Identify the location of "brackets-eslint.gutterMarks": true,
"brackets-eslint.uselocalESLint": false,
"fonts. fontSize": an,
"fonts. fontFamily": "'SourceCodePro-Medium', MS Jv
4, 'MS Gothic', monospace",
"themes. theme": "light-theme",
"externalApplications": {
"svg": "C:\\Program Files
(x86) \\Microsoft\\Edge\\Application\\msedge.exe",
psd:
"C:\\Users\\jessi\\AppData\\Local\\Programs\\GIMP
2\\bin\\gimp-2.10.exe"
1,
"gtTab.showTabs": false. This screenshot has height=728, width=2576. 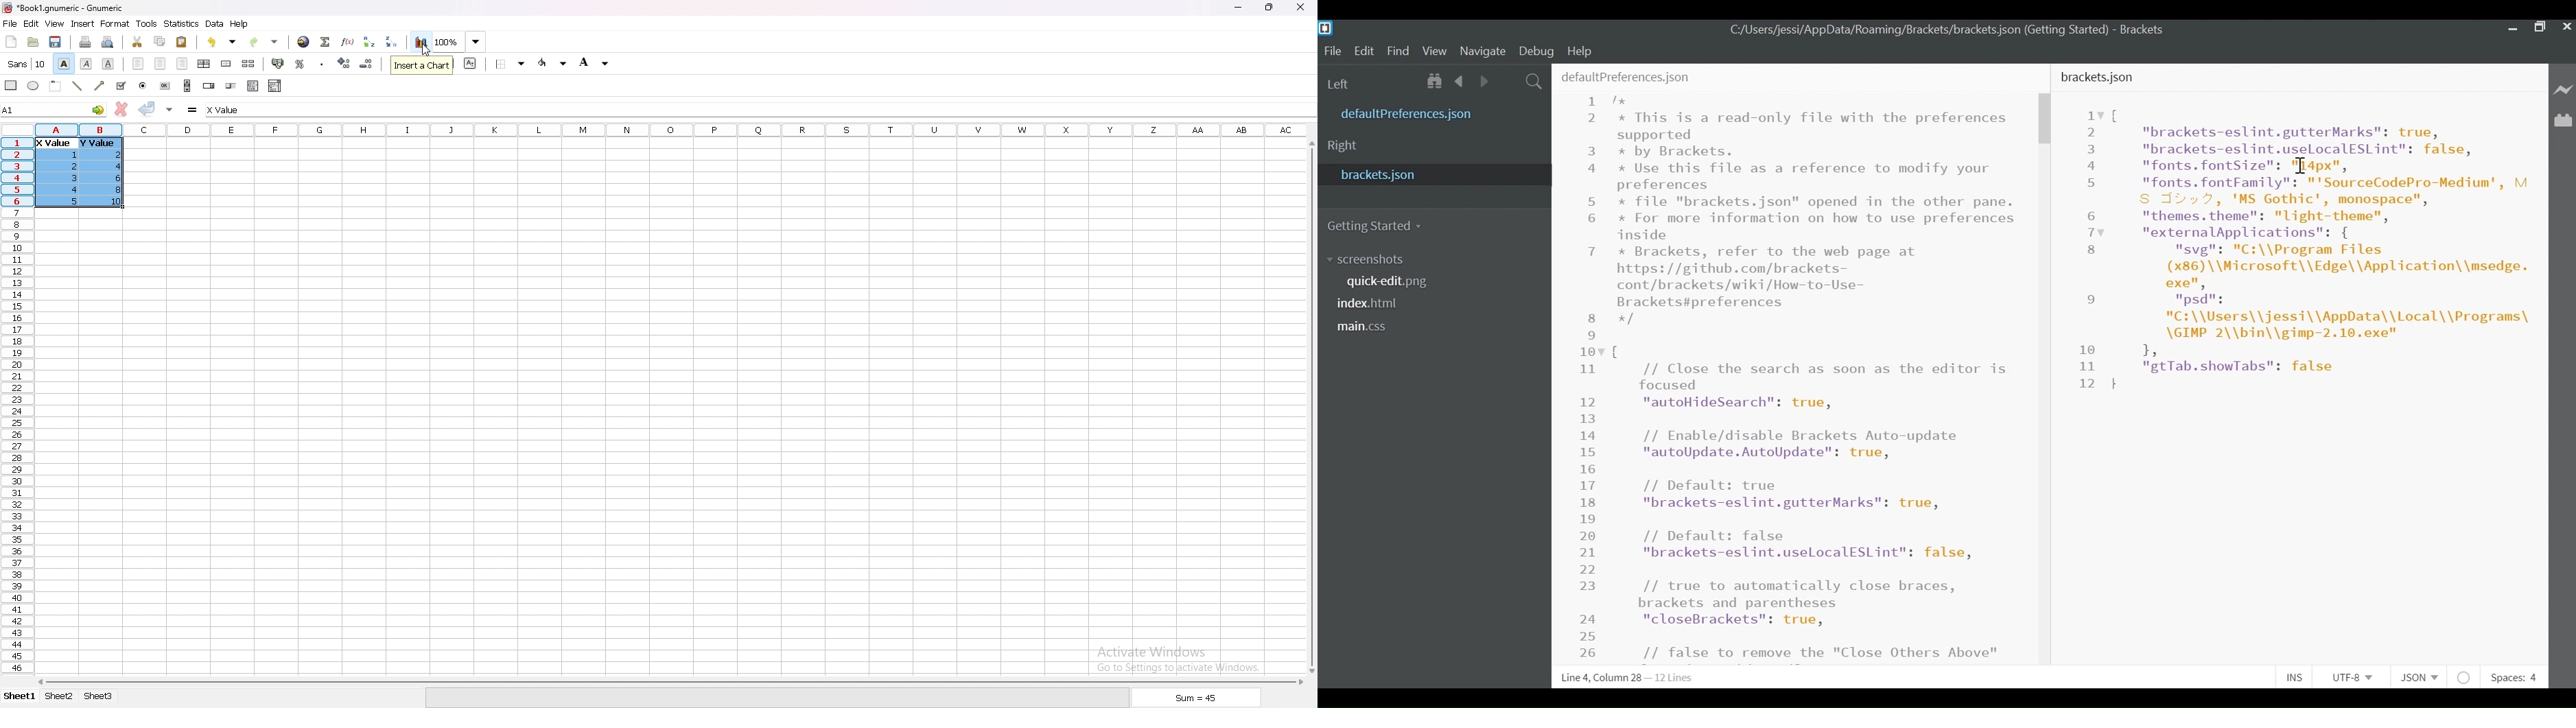
(2319, 248).